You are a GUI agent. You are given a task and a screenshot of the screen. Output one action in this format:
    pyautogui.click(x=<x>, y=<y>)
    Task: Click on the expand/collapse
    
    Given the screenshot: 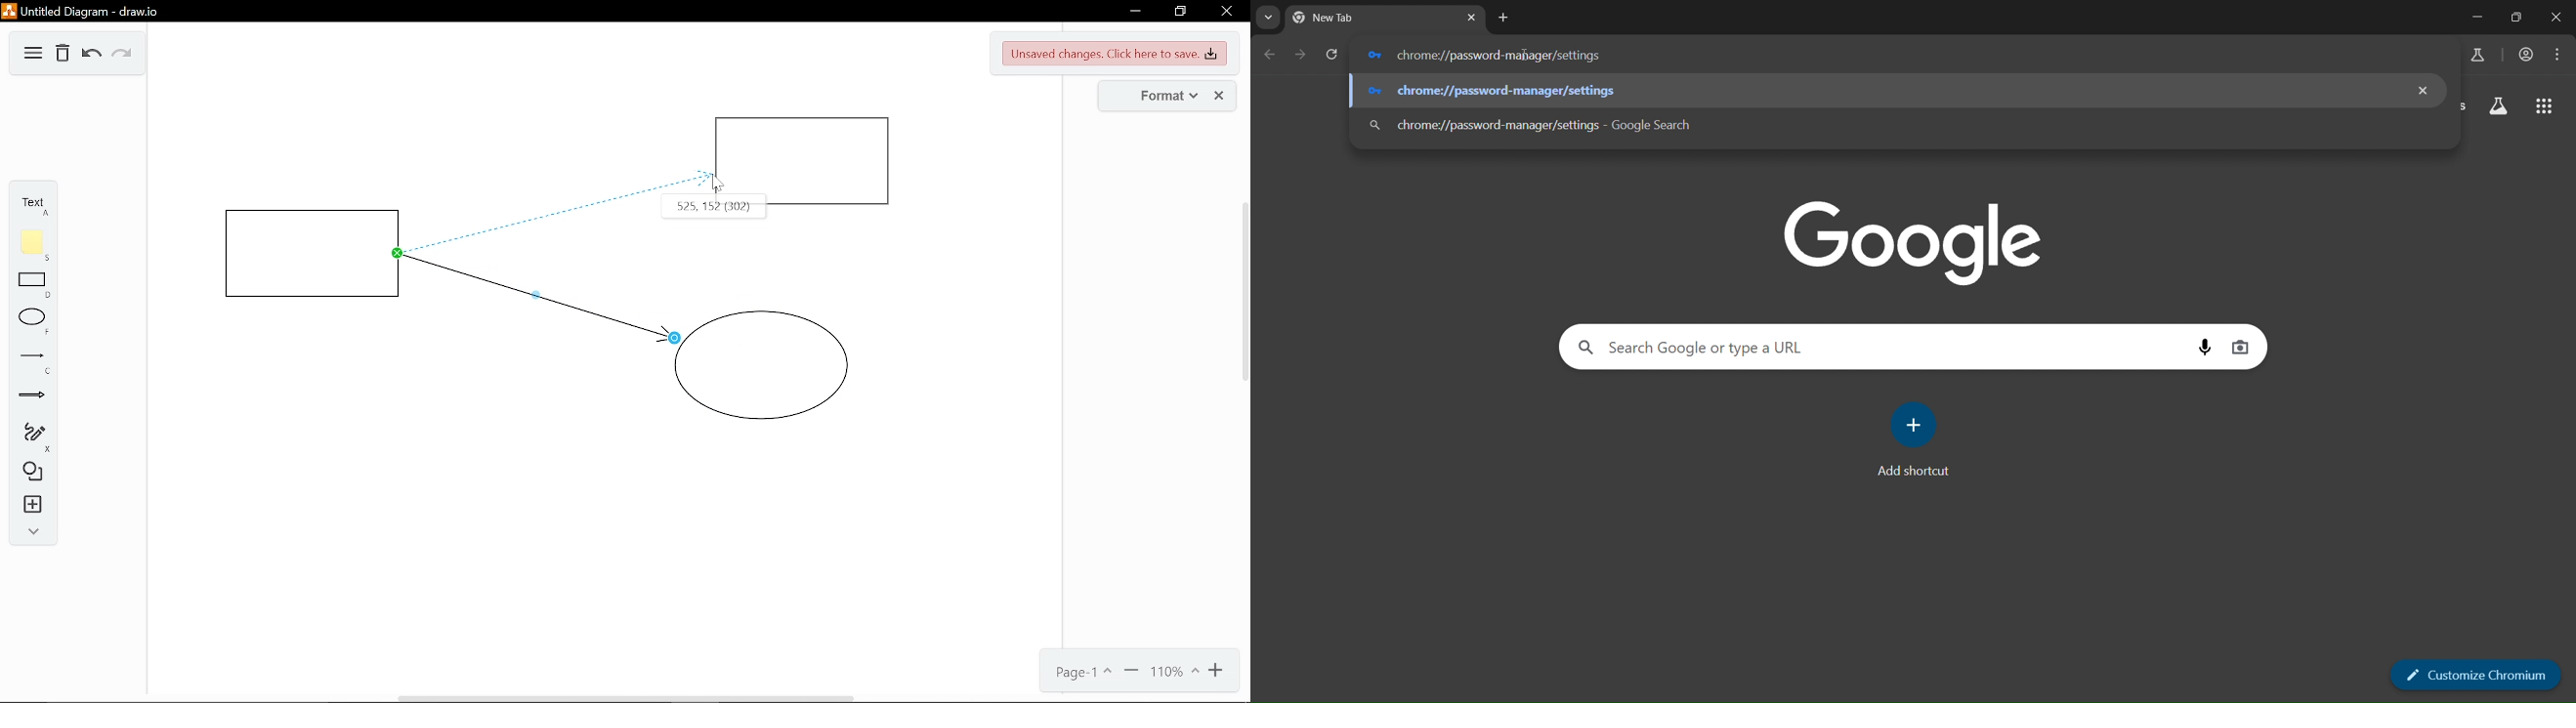 What is the action you would take?
    pyautogui.click(x=30, y=534)
    